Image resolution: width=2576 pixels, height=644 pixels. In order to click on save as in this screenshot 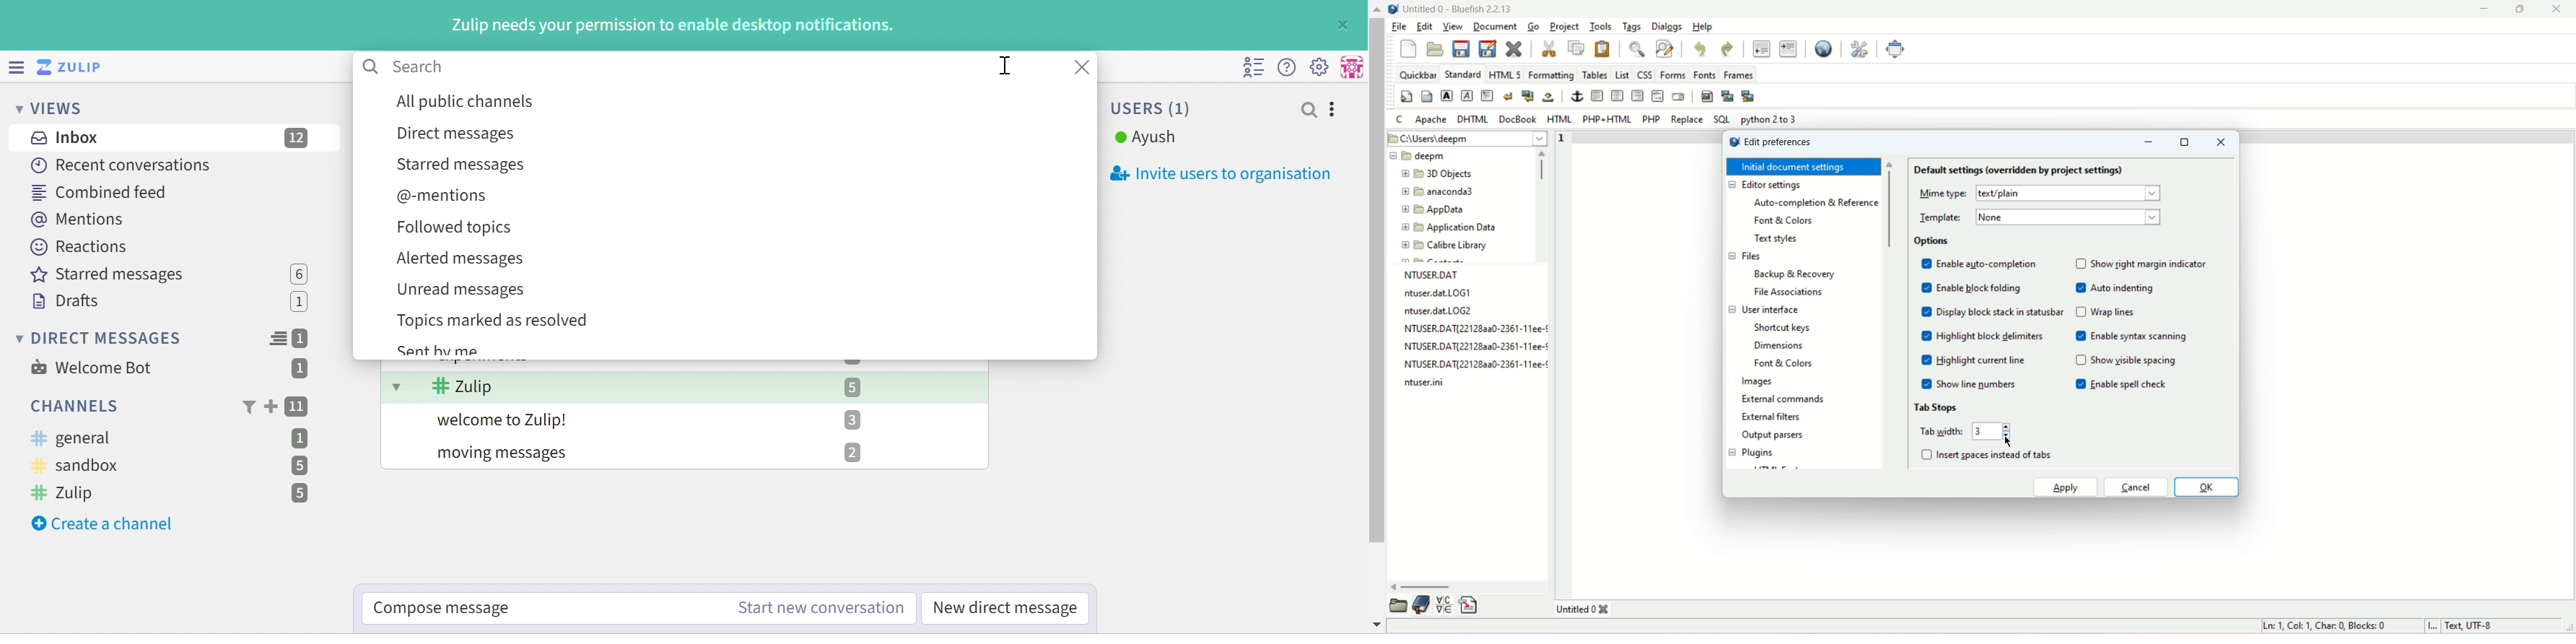, I will do `click(1487, 49)`.